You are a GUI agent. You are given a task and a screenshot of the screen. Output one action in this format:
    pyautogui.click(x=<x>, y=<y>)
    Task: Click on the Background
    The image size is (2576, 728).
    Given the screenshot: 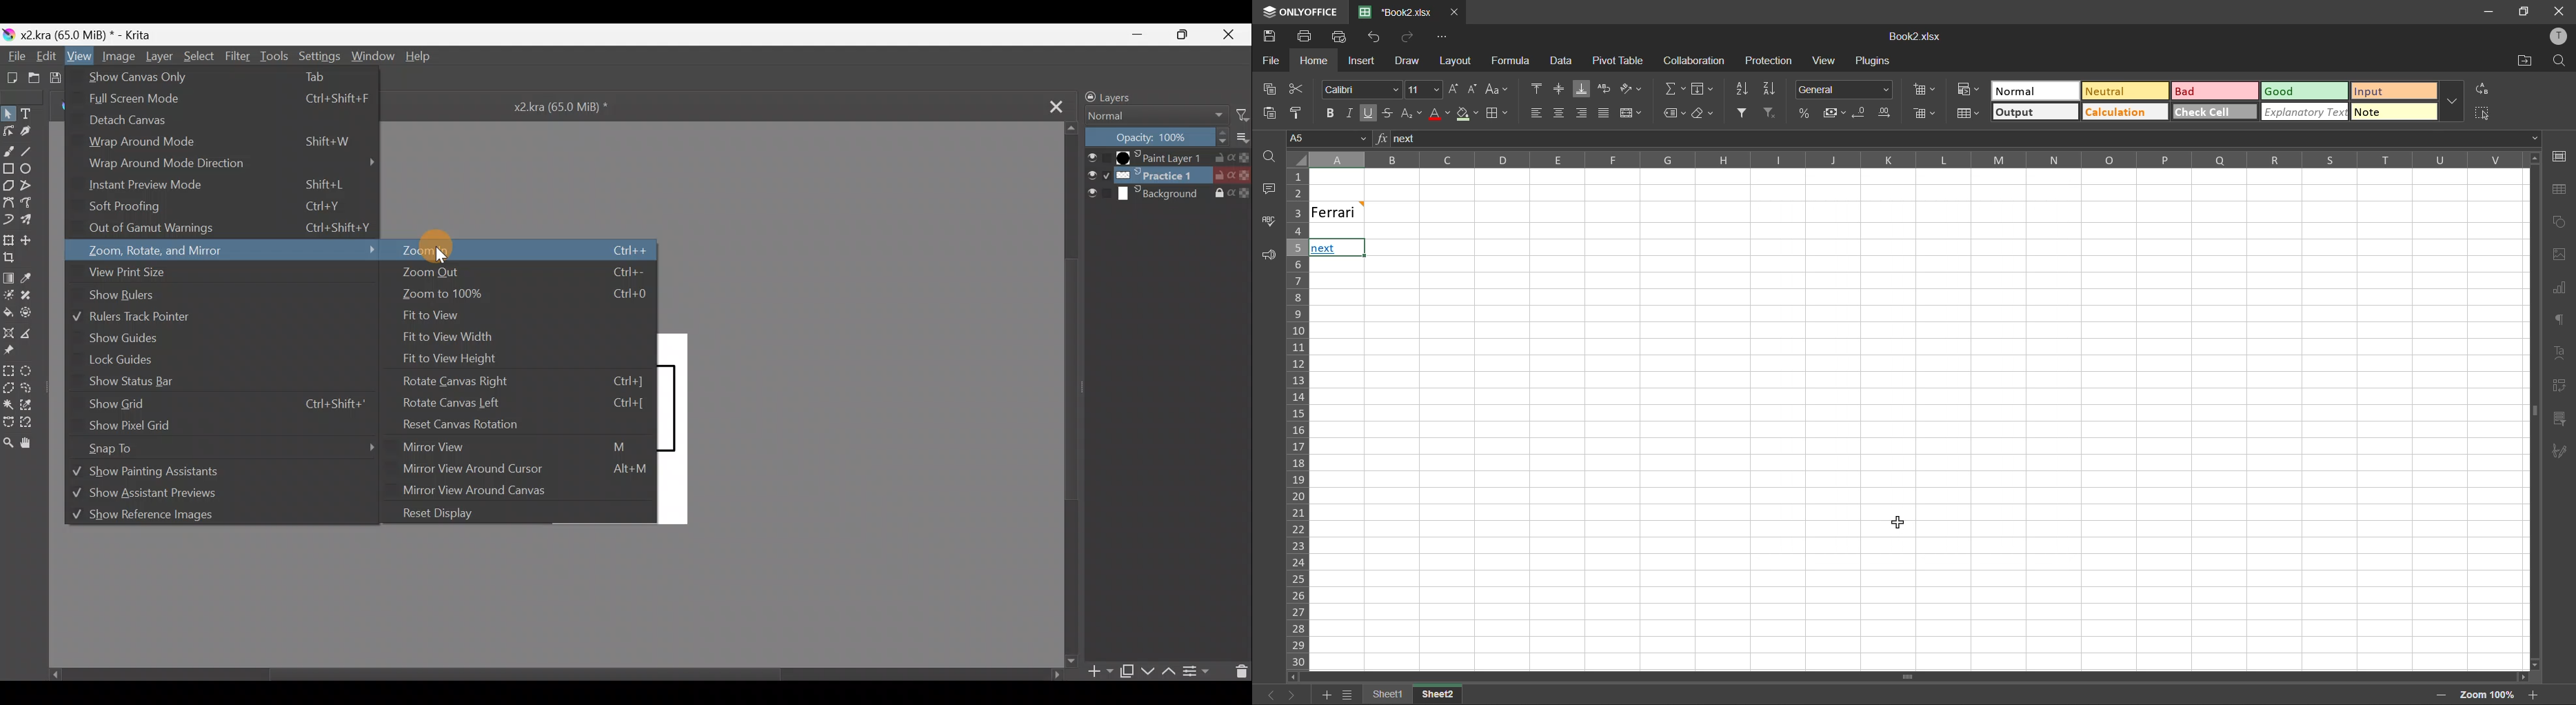 What is the action you would take?
    pyautogui.click(x=1169, y=193)
    